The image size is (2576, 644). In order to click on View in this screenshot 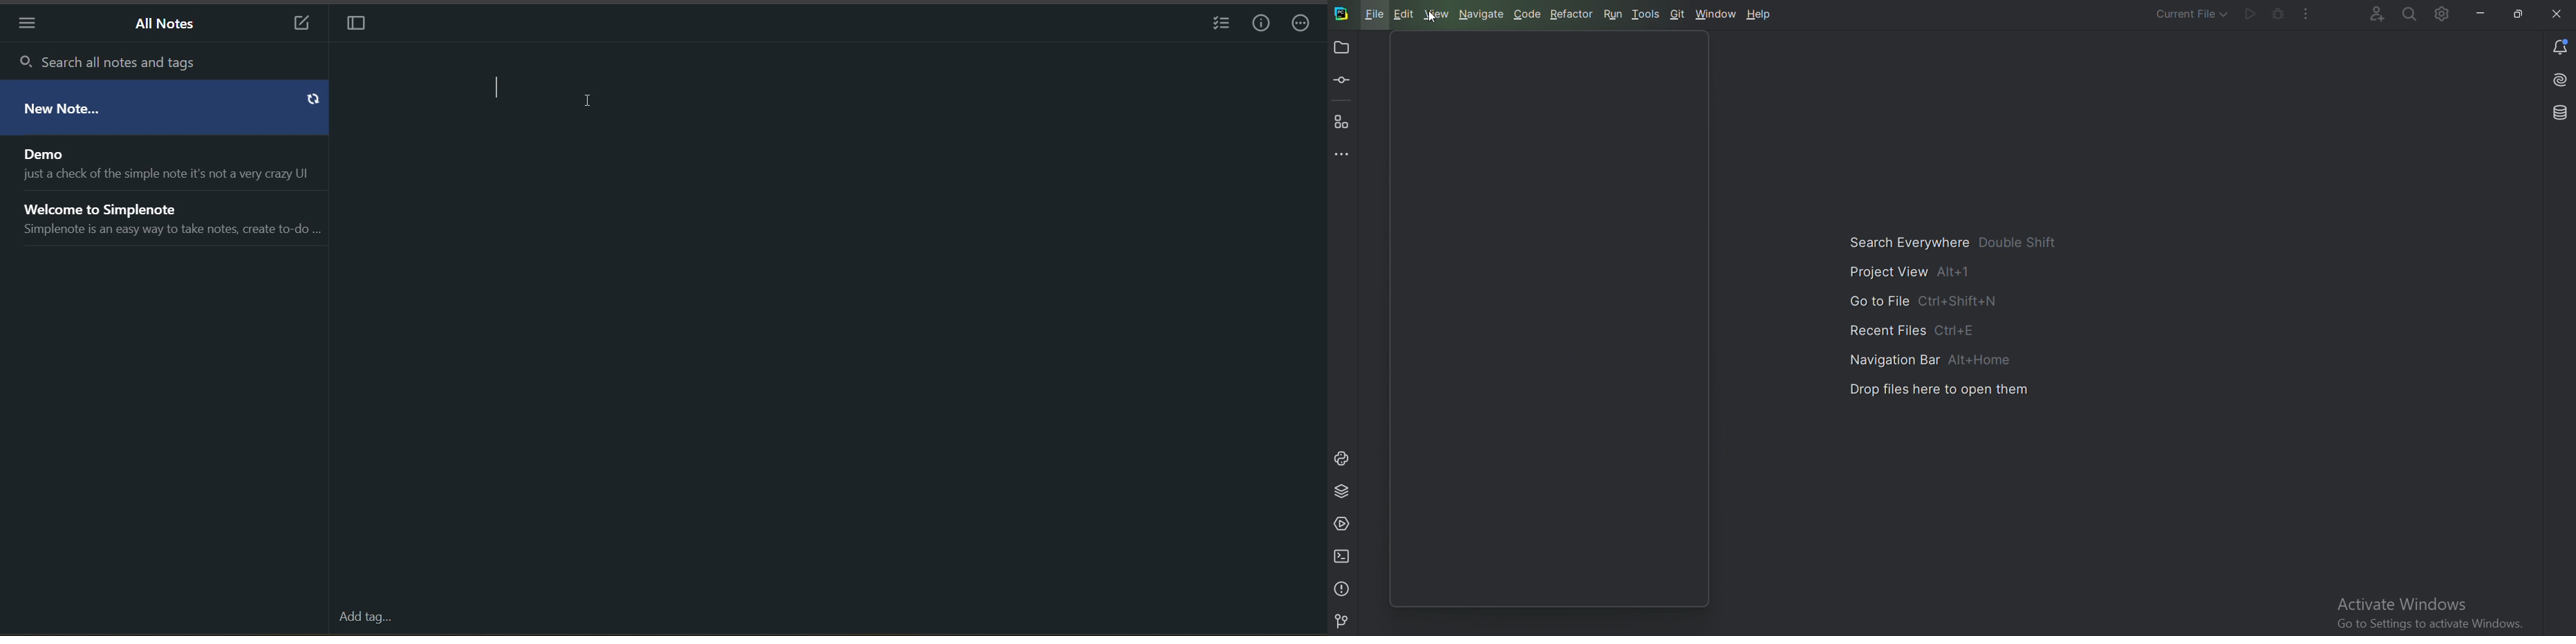, I will do `click(1436, 13)`.